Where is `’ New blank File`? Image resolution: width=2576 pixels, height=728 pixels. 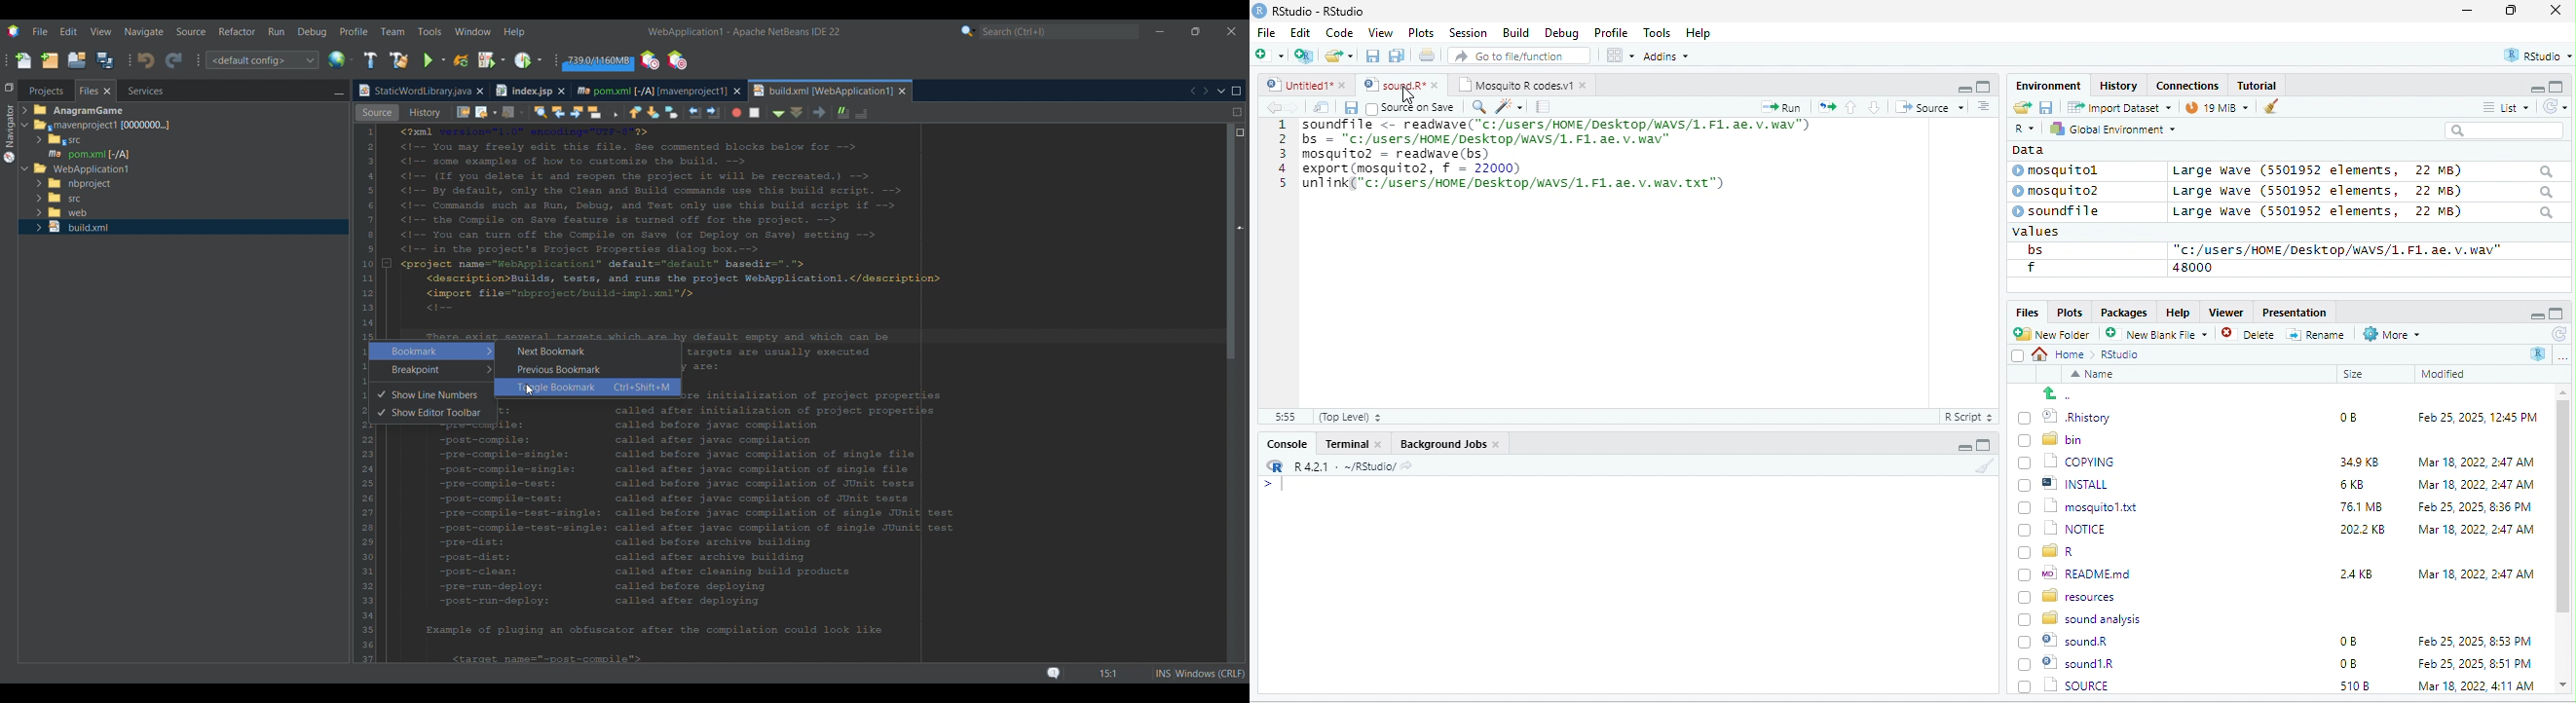
’ New blank File is located at coordinates (2162, 337).